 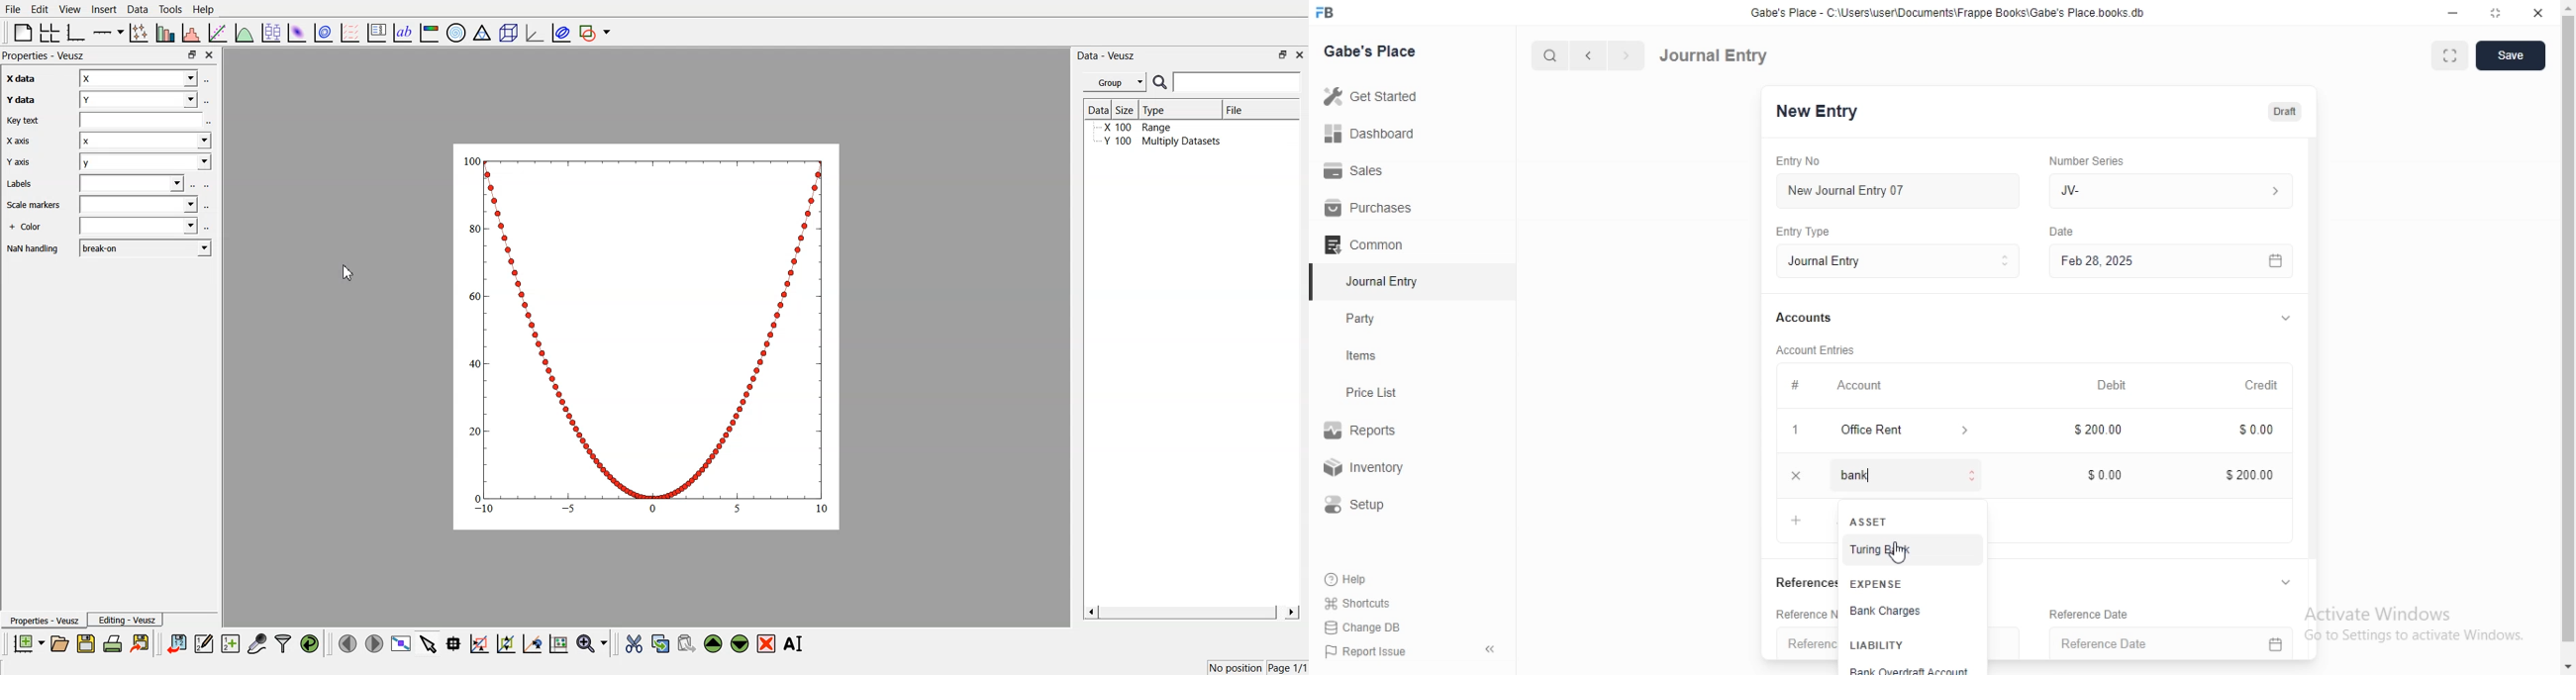 What do you see at coordinates (2137, 613) in the screenshot?
I see `Reference Date ` at bounding box center [2137, 613].